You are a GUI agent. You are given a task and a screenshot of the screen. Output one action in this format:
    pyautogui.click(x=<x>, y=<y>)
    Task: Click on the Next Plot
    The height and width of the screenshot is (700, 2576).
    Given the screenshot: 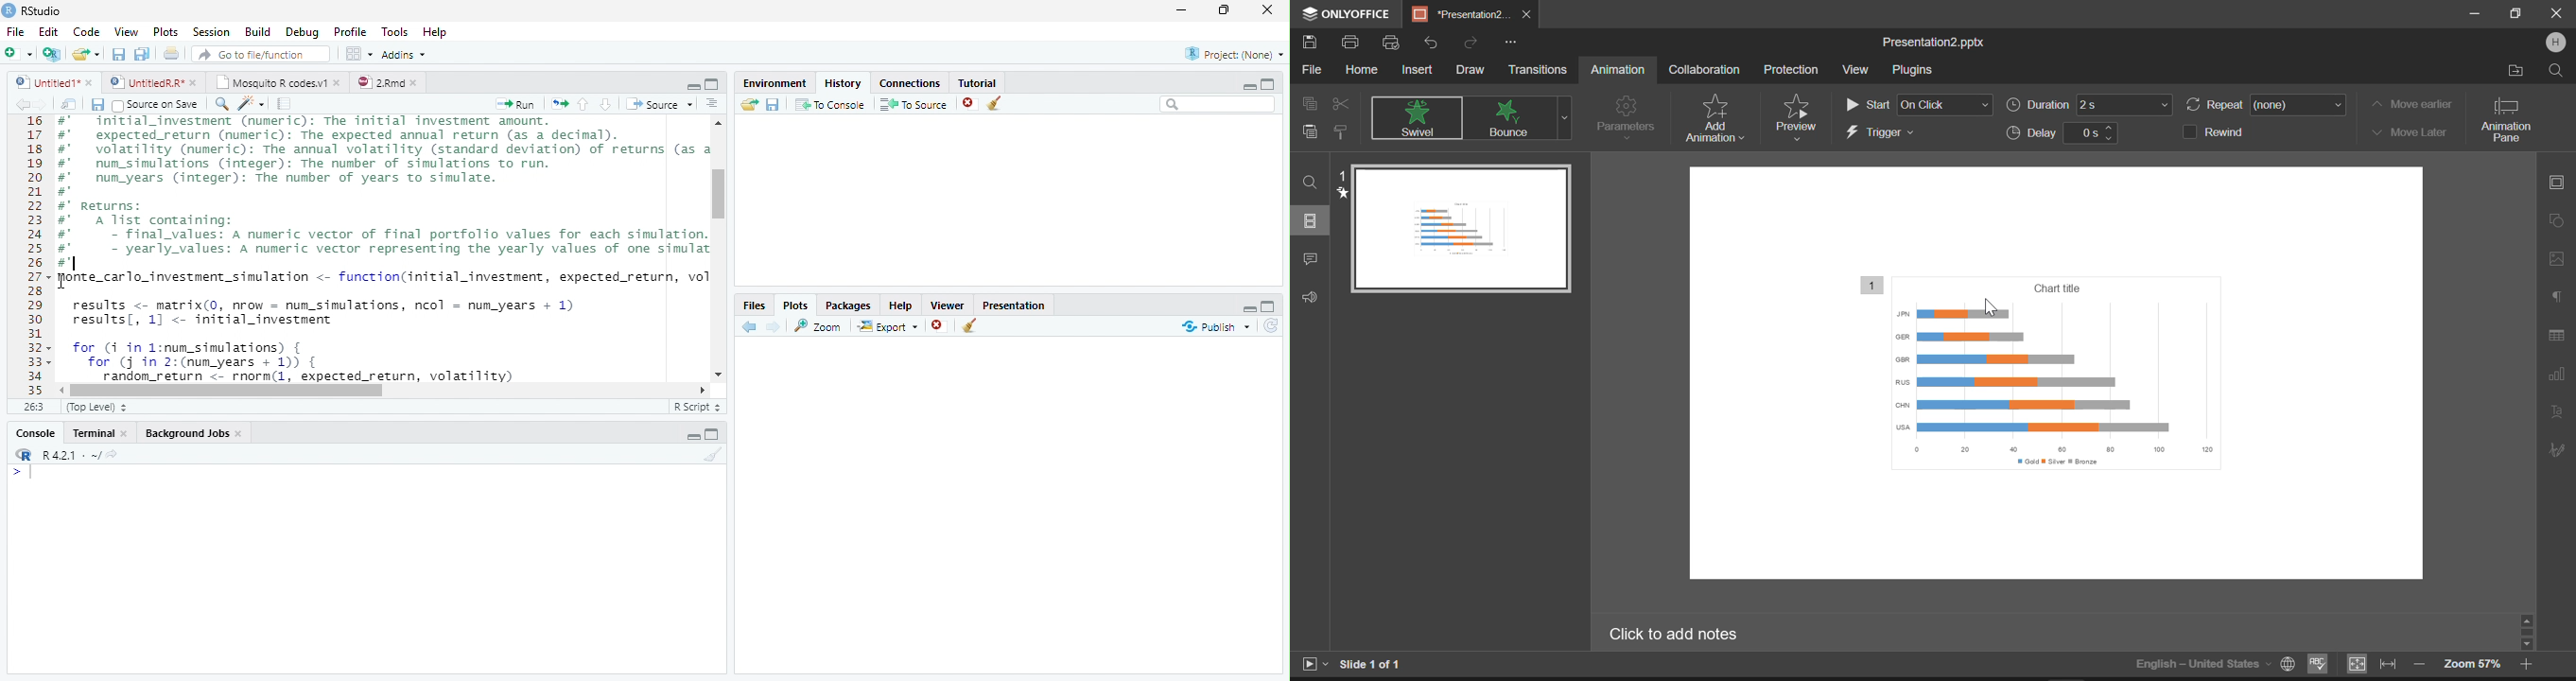 What is the action you would take?
    pyautogui.click(x=774, y=326)
    